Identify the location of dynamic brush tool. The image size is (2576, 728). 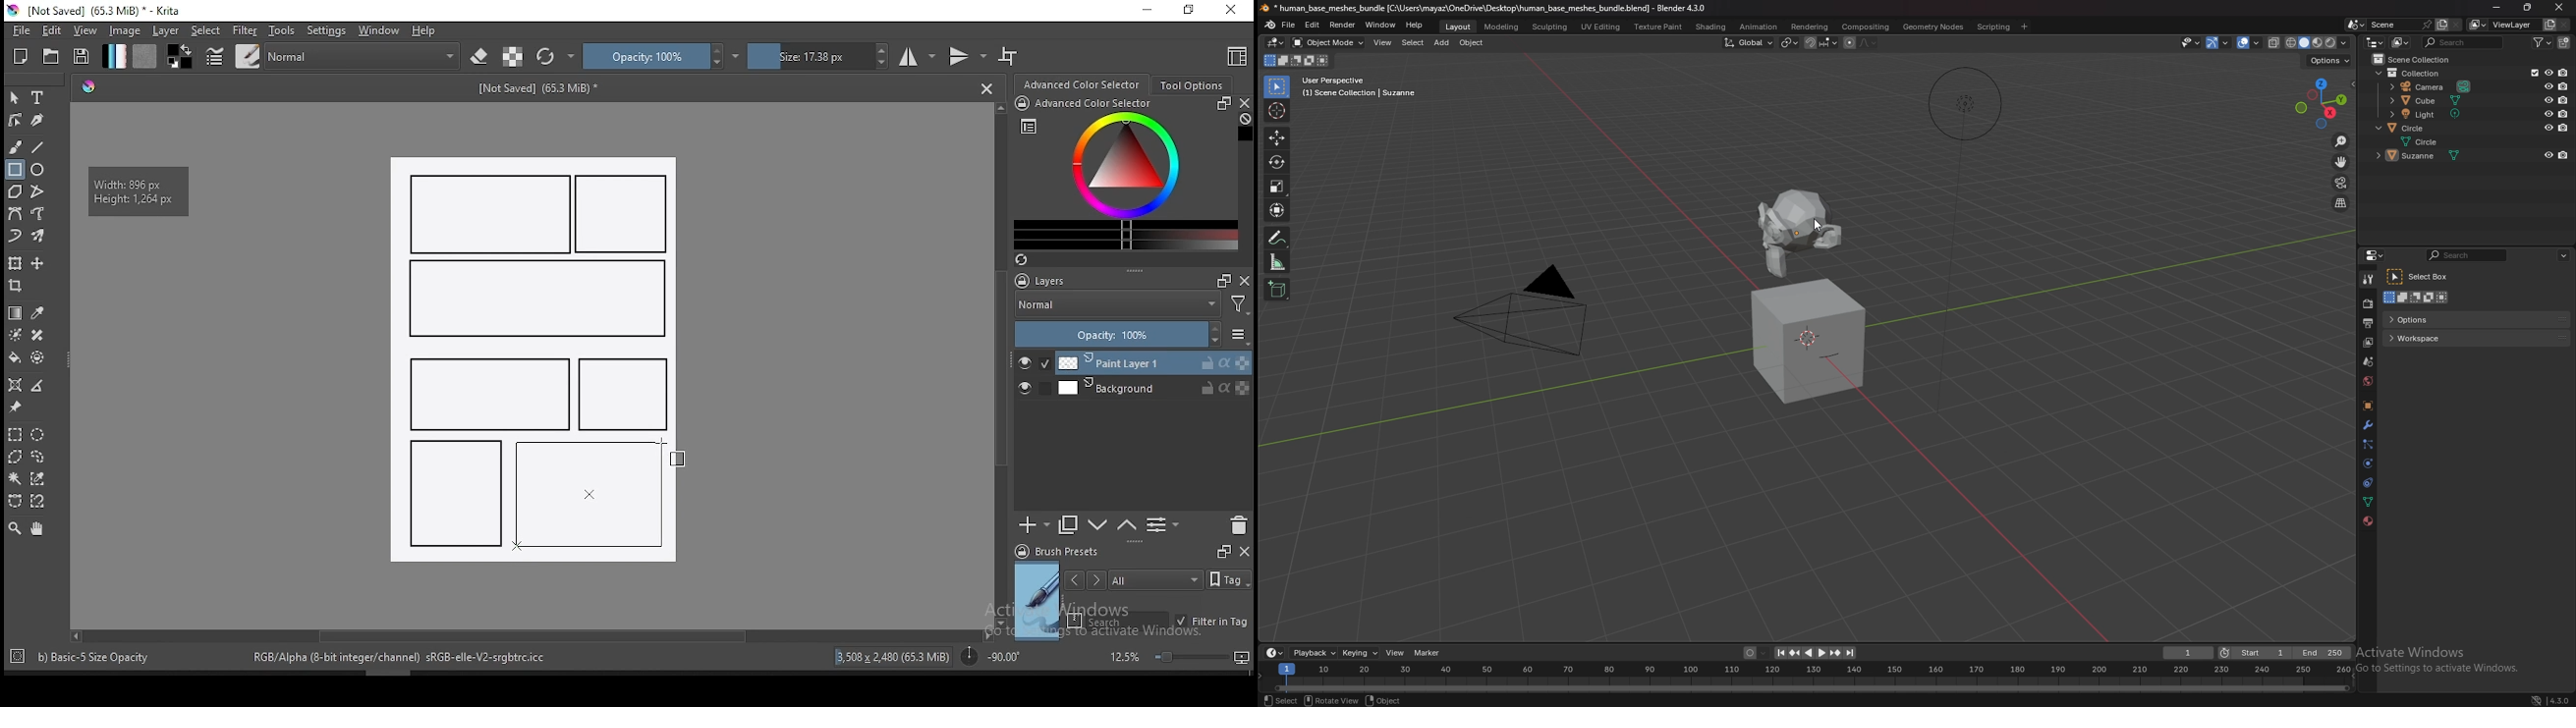
(15, 237).